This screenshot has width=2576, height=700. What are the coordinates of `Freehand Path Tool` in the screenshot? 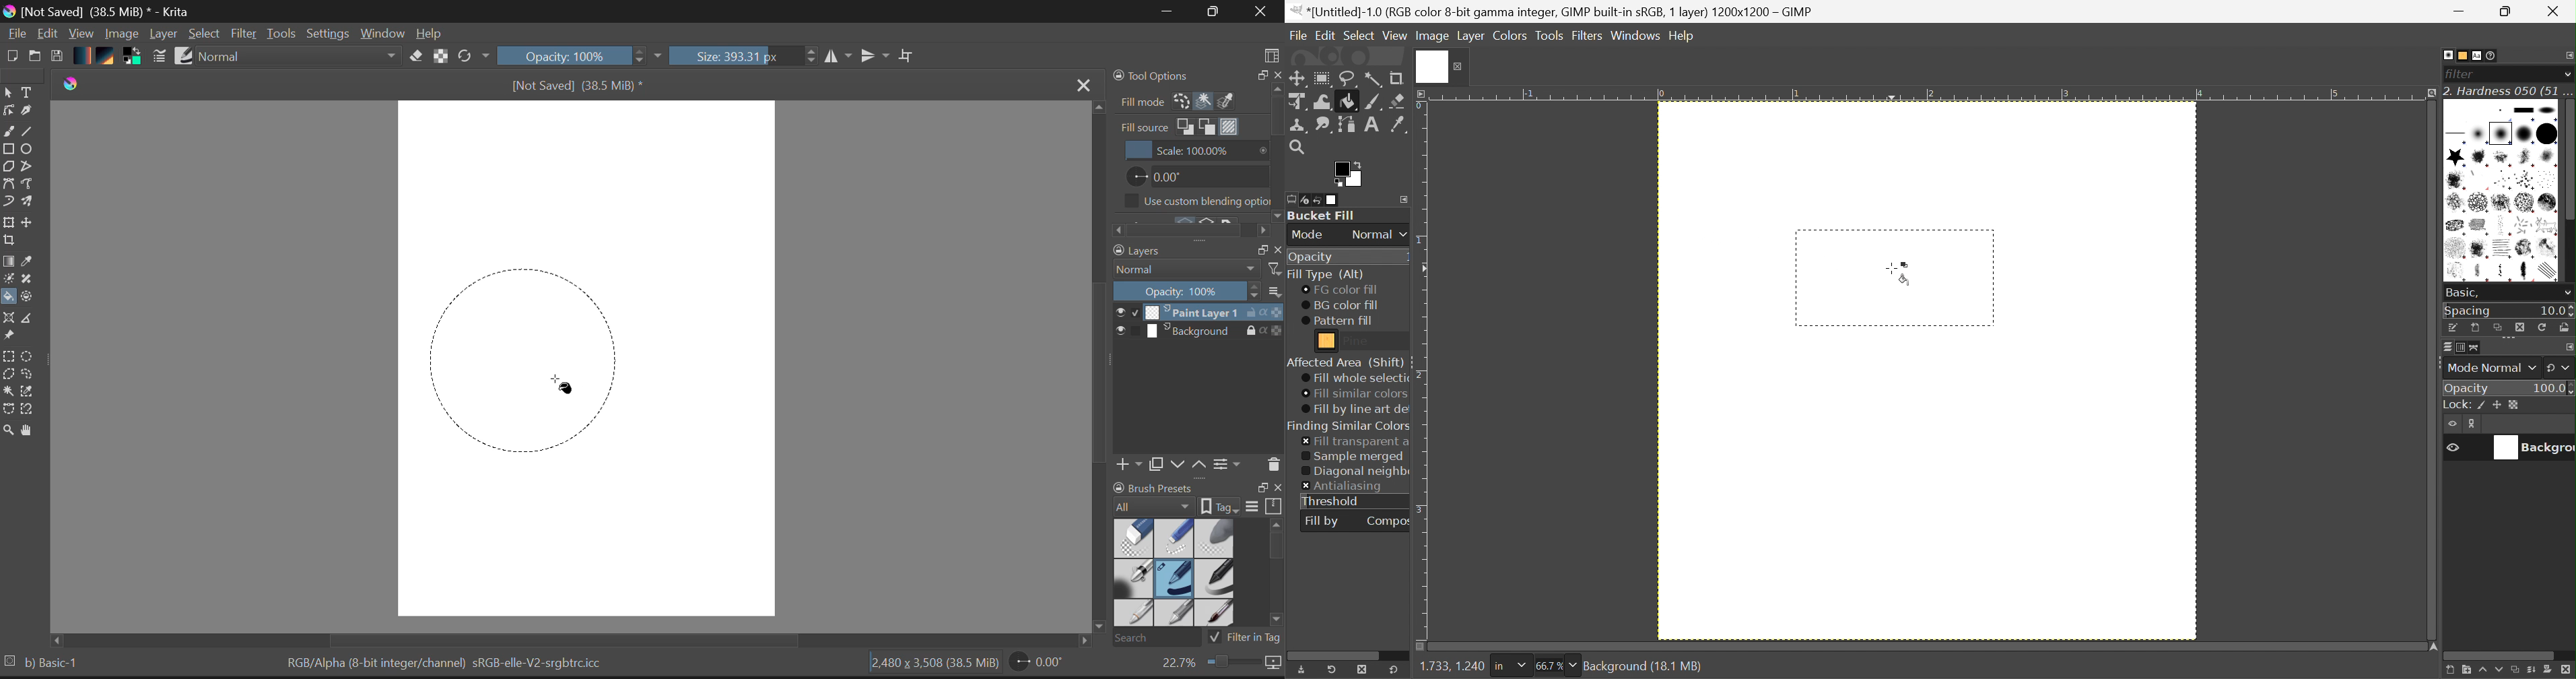 It's located at (31, 184).